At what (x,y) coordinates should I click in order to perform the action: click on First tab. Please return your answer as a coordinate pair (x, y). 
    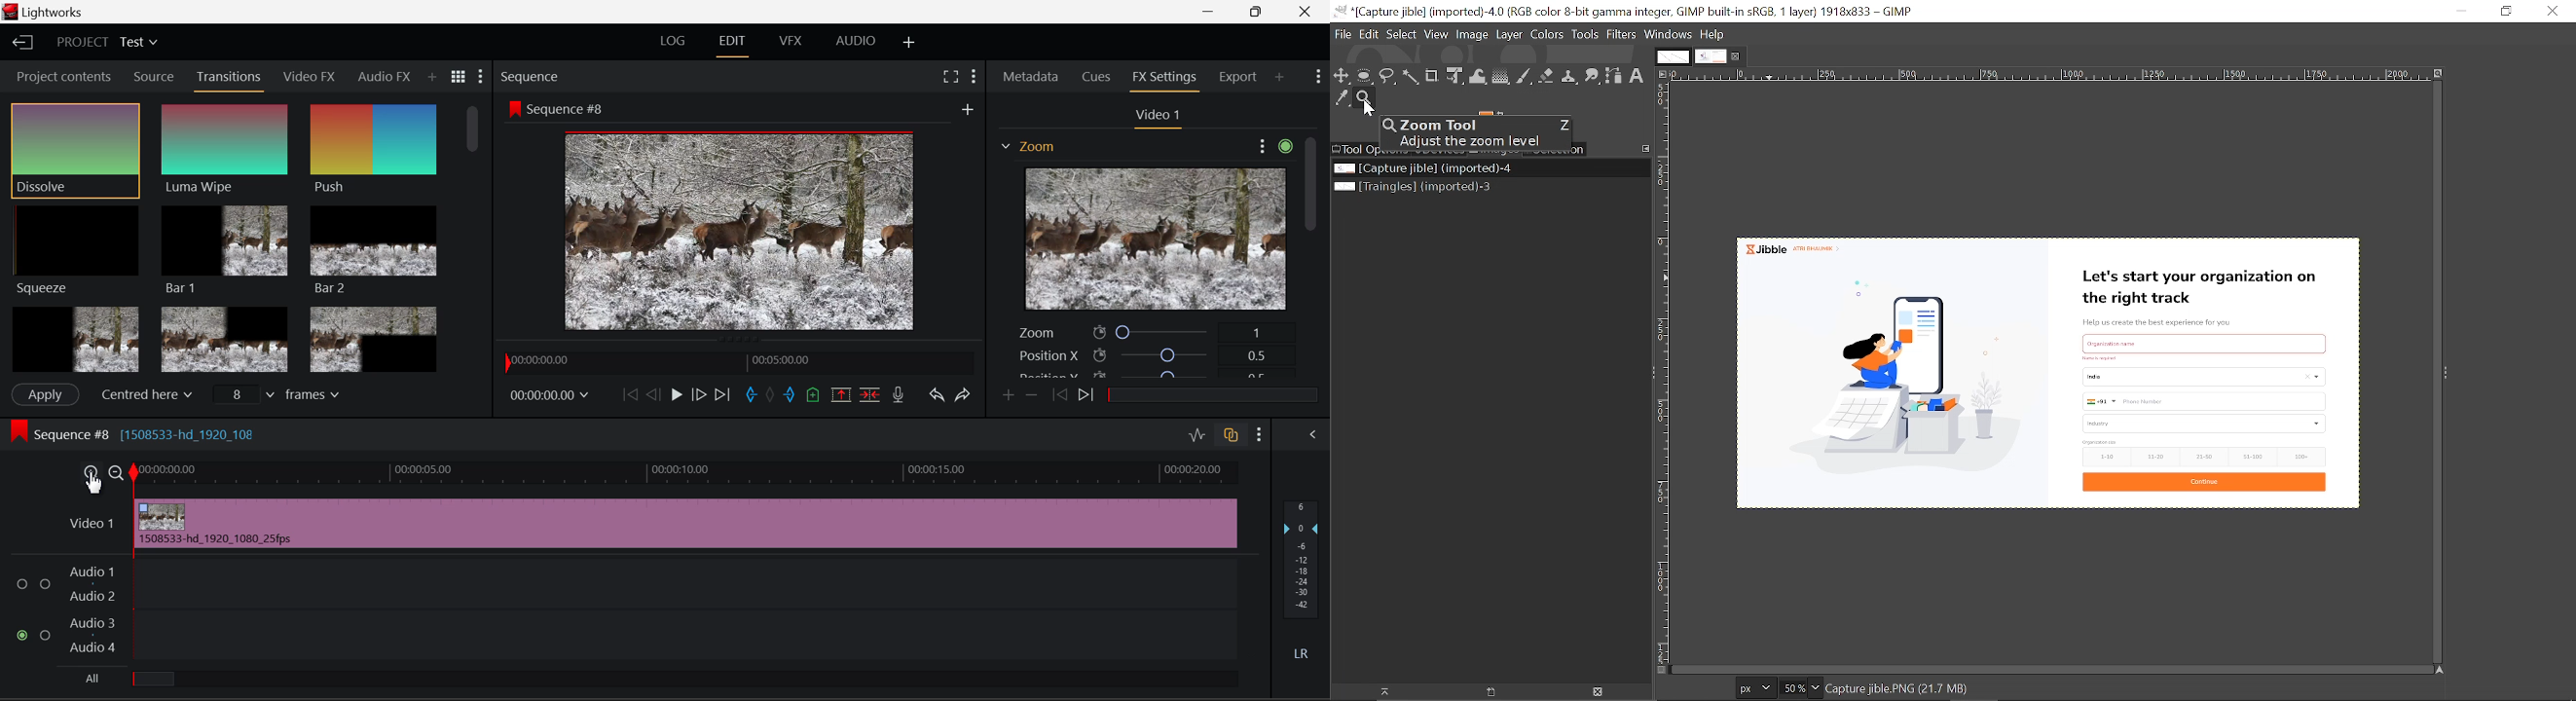
    Looking at the image, I should click on (1674, 56).